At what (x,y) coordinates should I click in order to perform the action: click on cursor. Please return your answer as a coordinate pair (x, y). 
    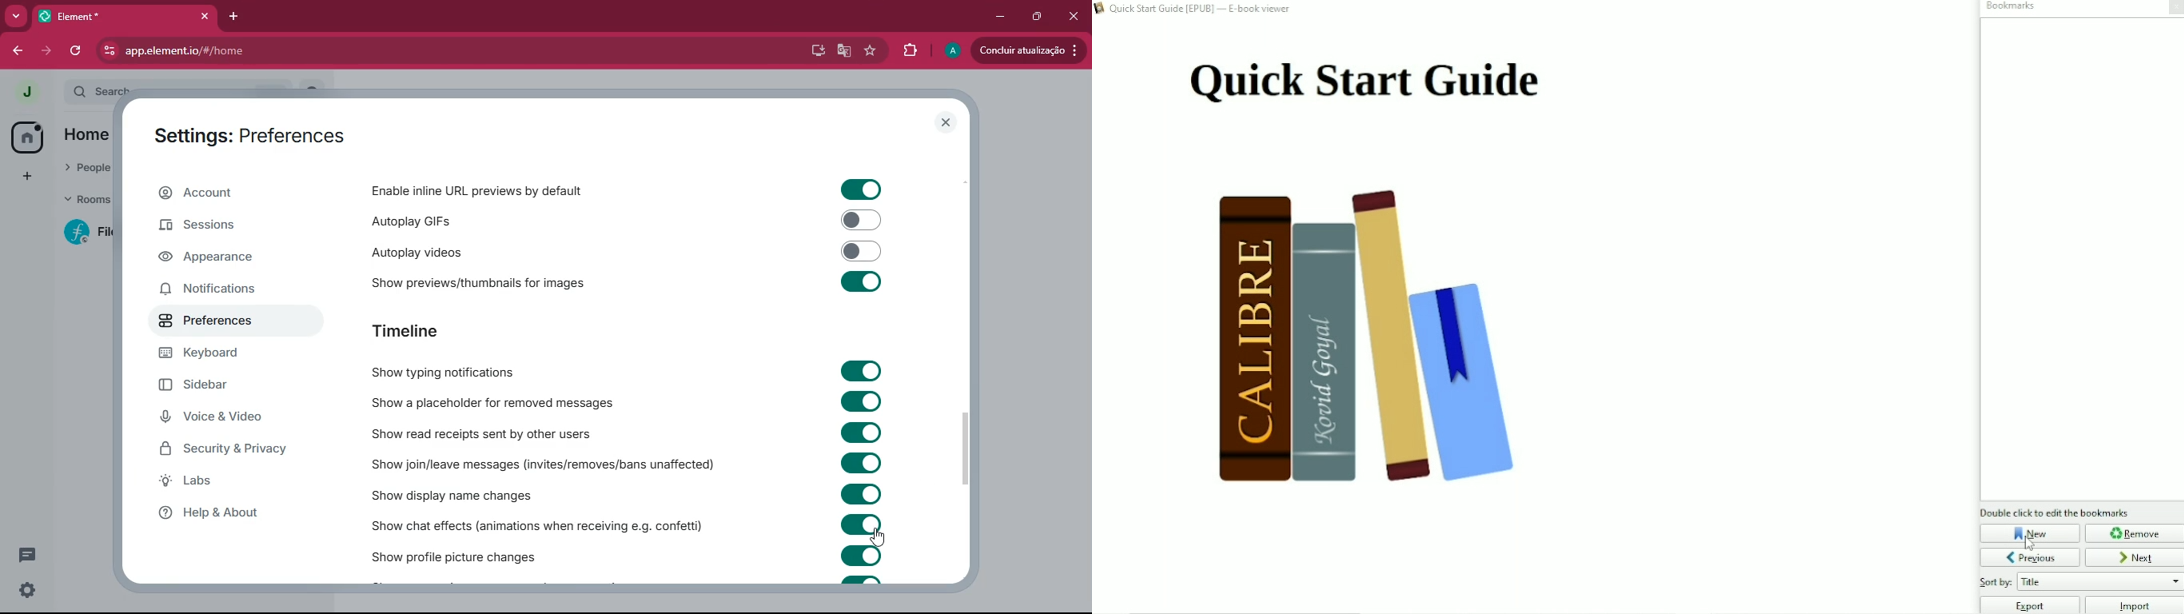
    Looking at the image, I should click on (878, 538).